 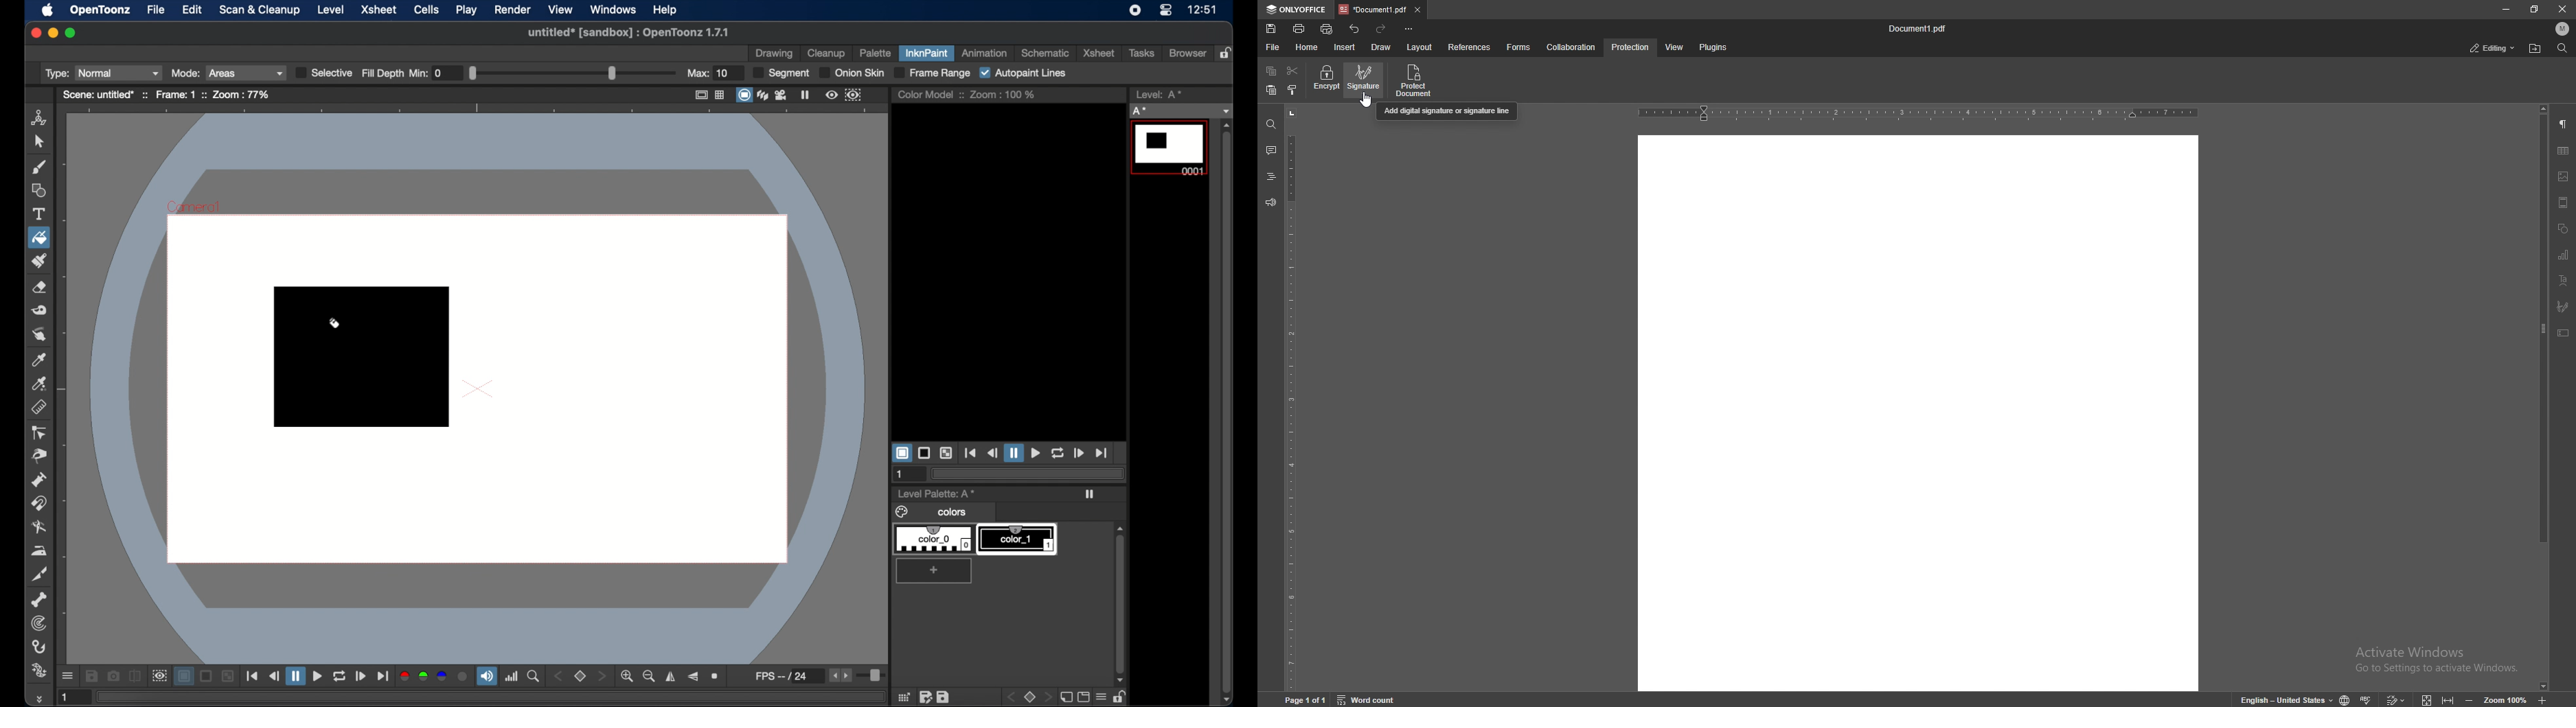 I want to click on plugins, so click(x=1712, y=48).